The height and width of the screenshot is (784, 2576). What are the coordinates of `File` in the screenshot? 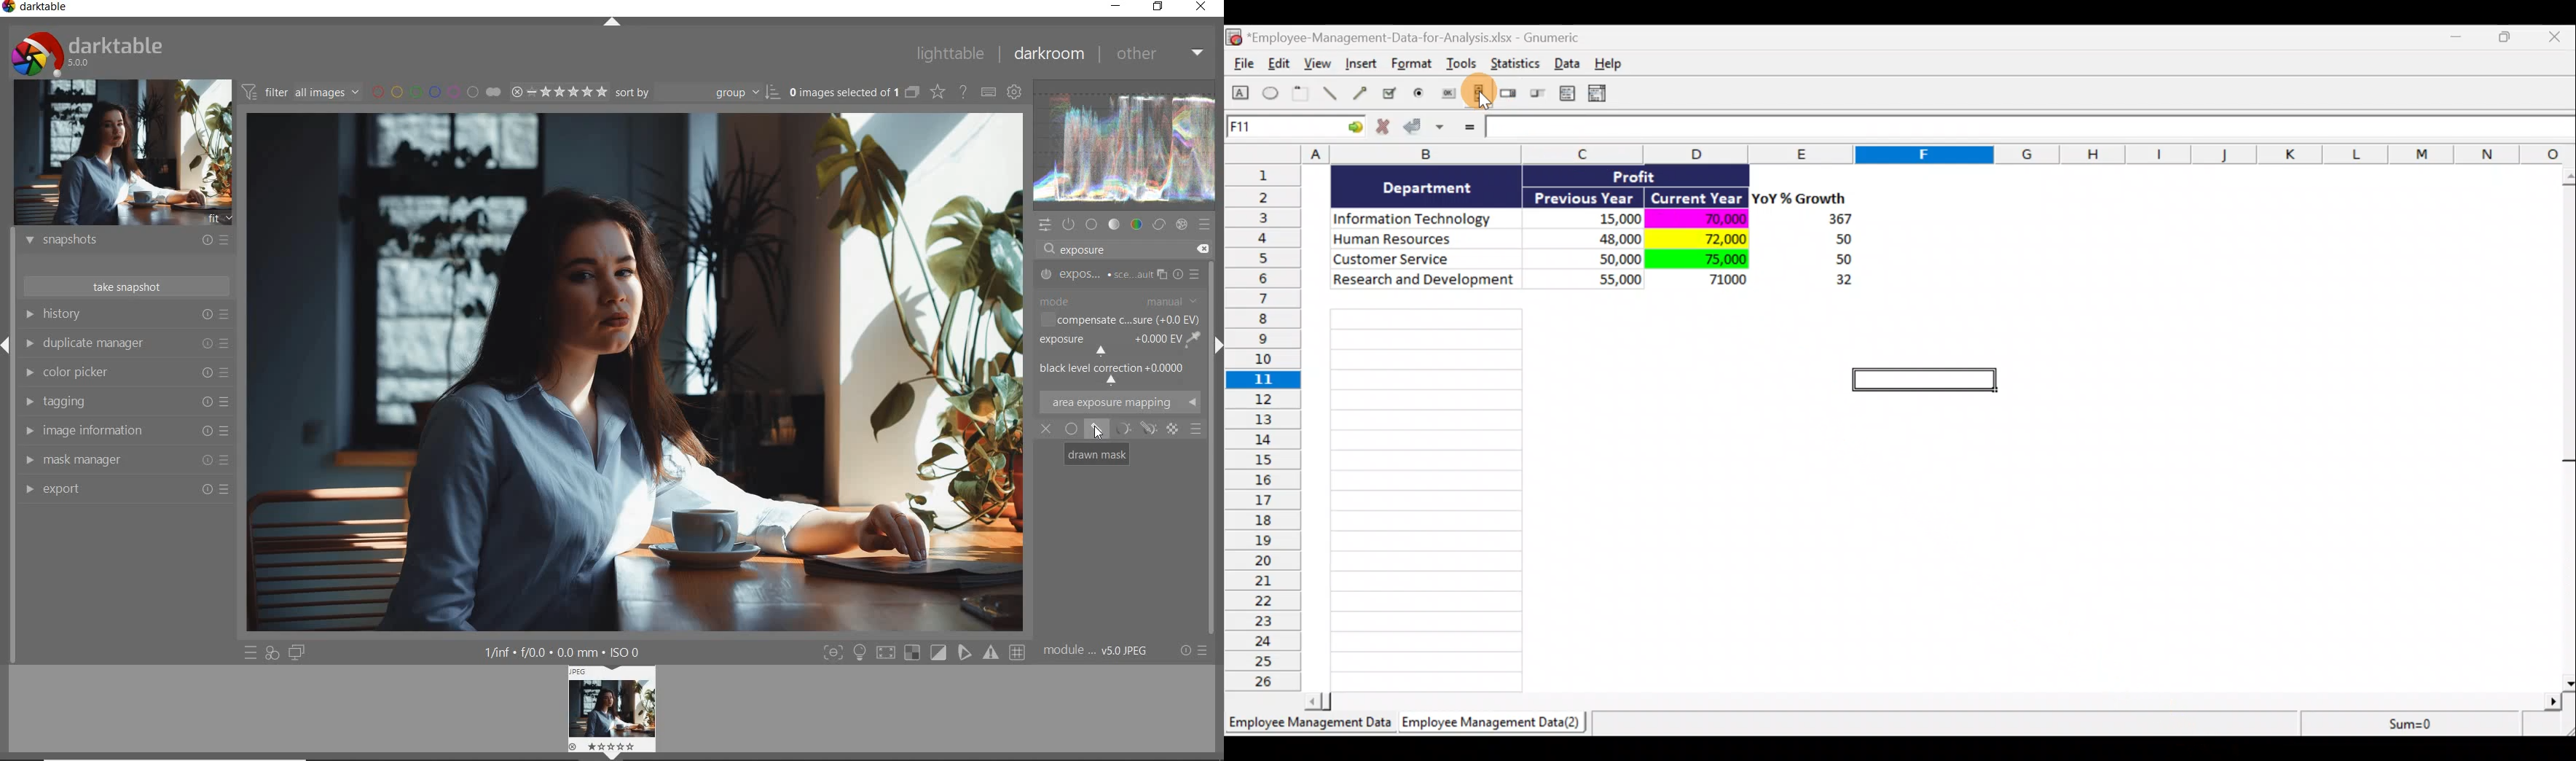 It's located at (1241, 66).